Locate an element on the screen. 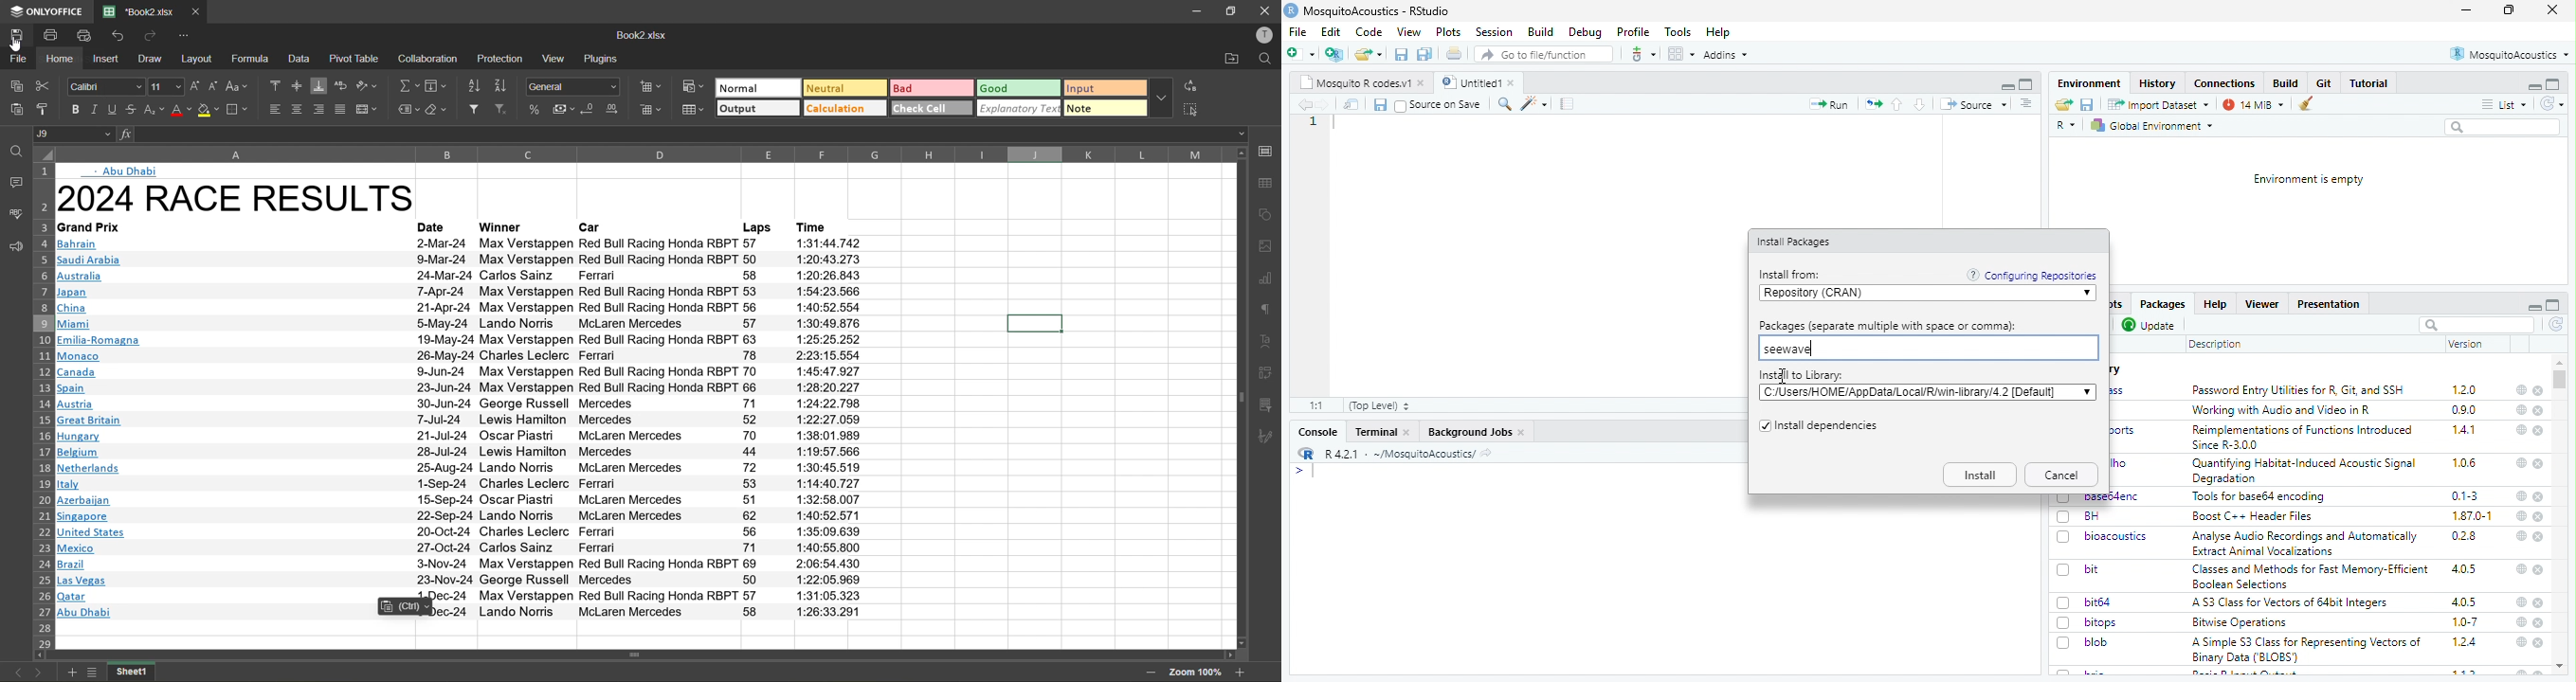 Image resolution: width=2576 pixels, height=700 pixels. 405 is located at coordinates (2465, 569).